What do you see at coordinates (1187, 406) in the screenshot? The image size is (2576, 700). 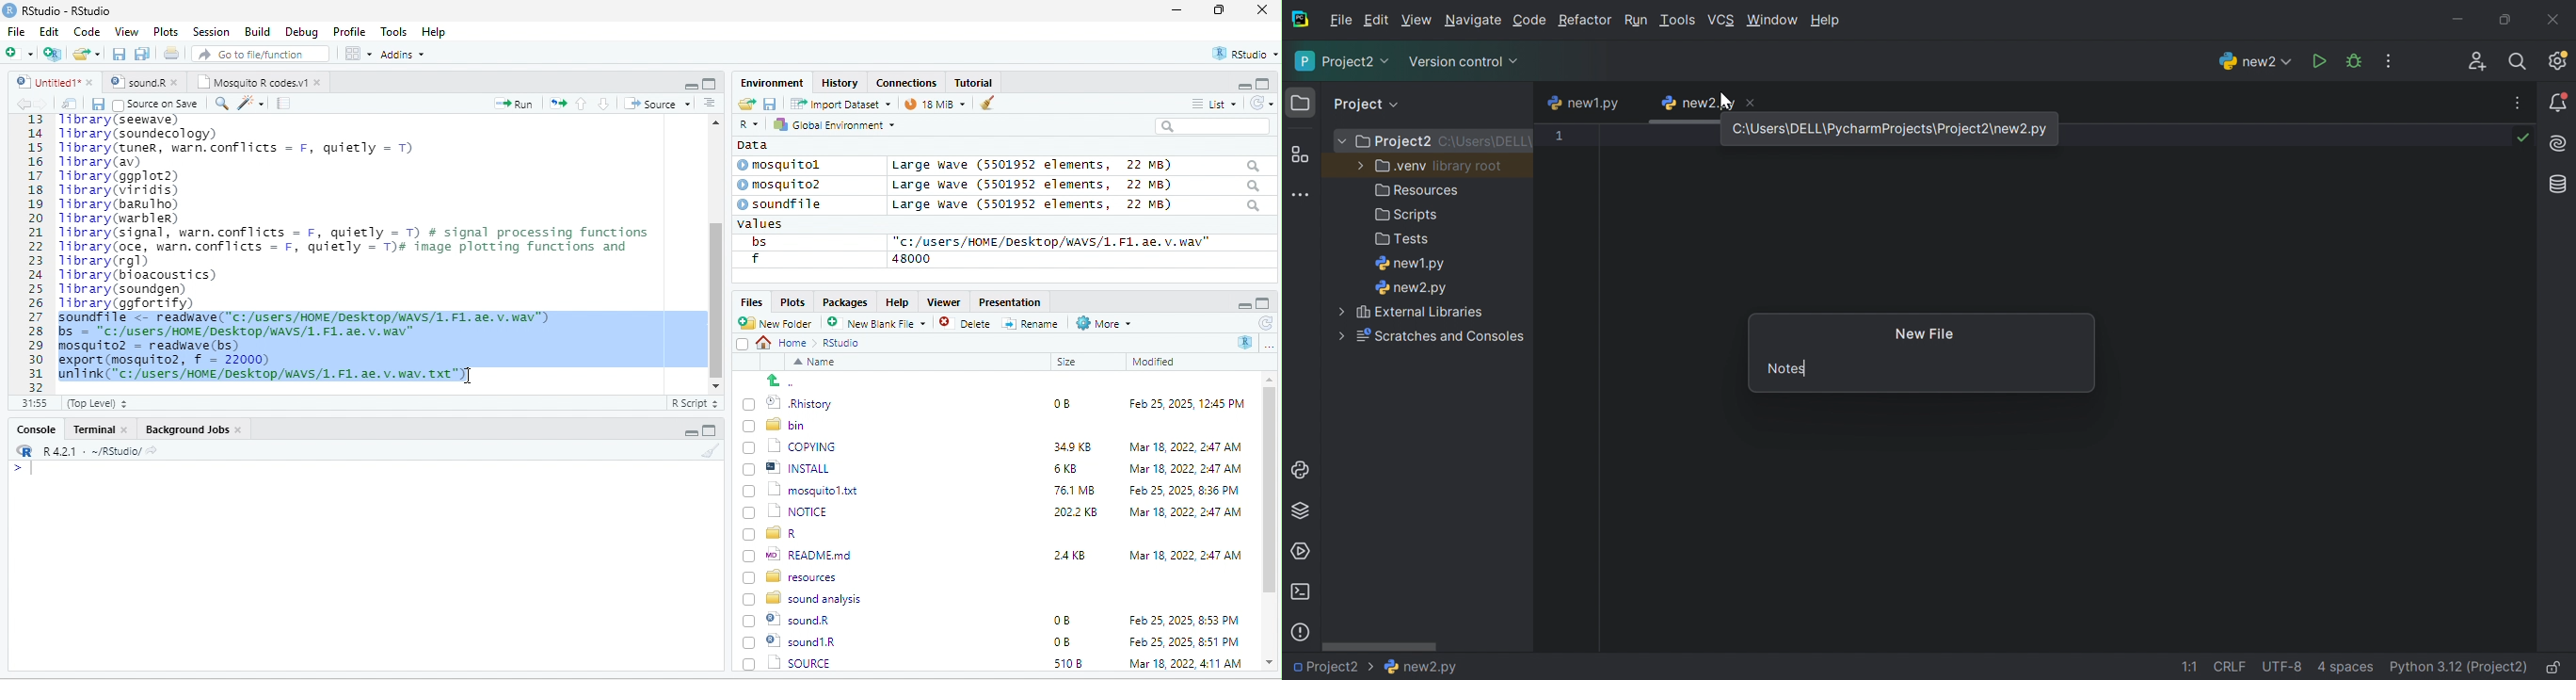 I see `Feb 25, 2025, 12:45 PM` at bounding box center [1187, 406].